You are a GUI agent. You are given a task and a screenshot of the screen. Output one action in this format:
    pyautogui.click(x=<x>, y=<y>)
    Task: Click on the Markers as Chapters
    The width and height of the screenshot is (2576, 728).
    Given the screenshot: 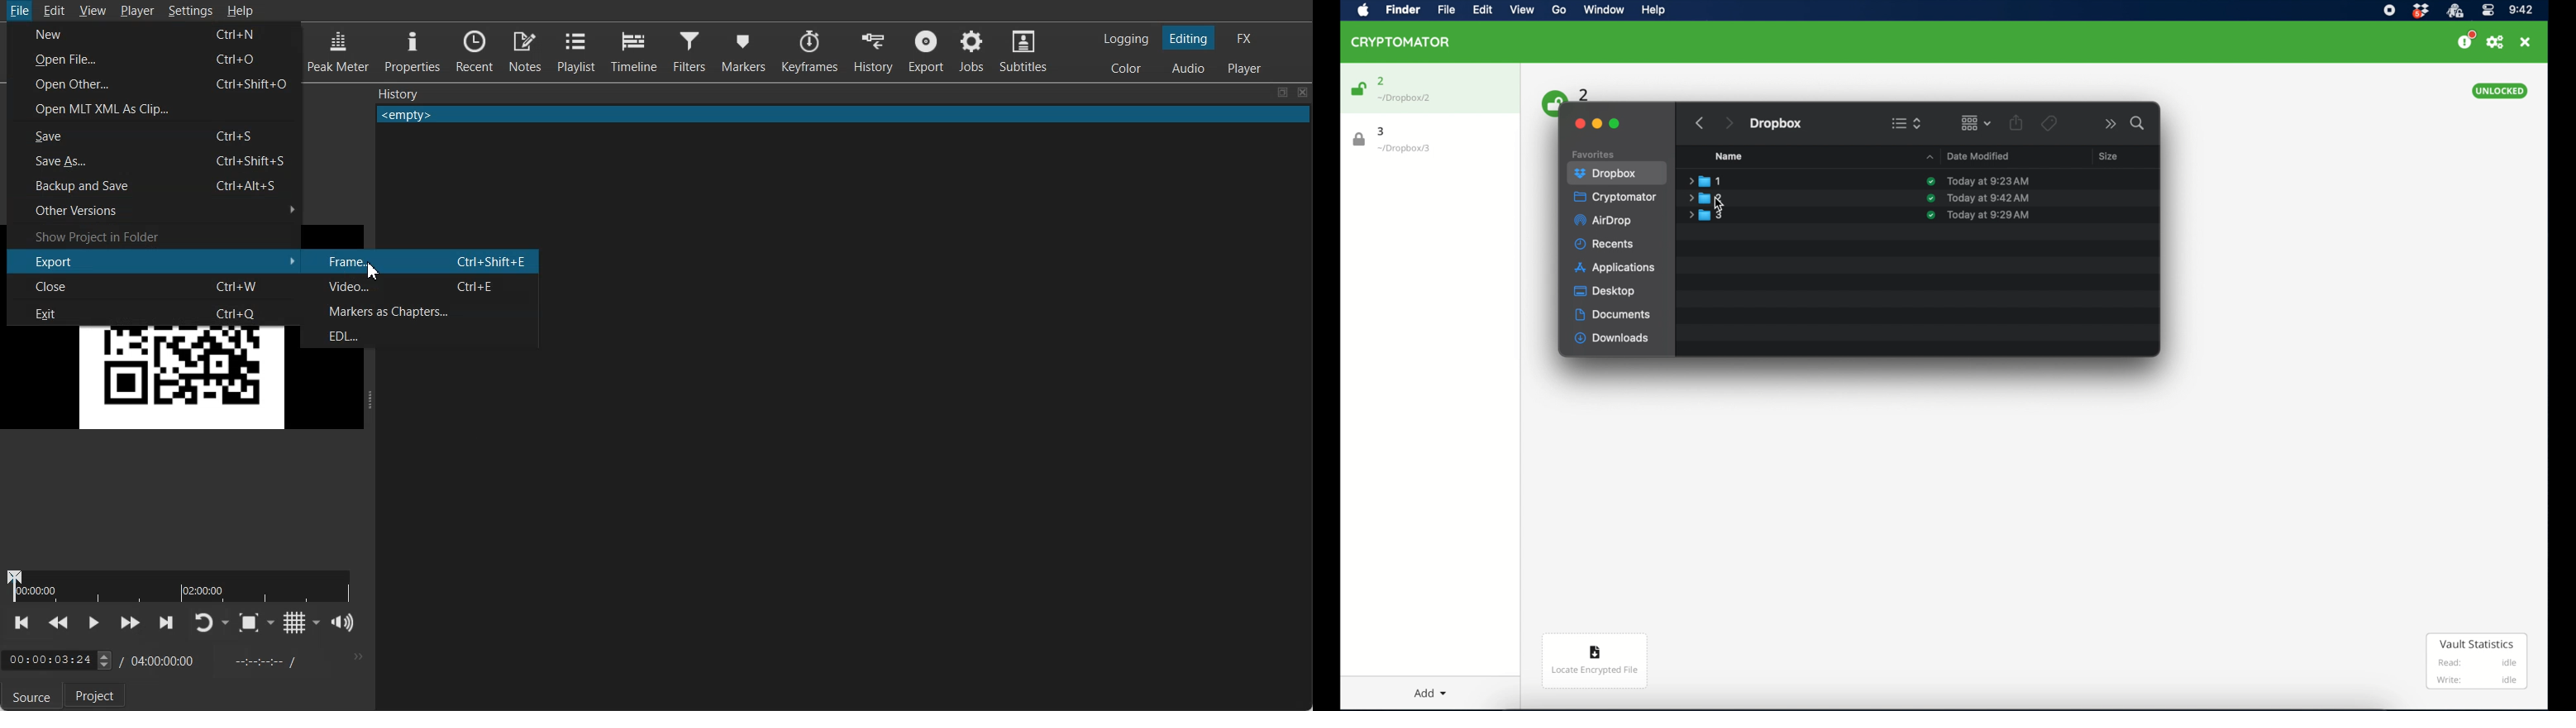 What is the action you would take?
    pyautogui.click(x=422, y=311)
    